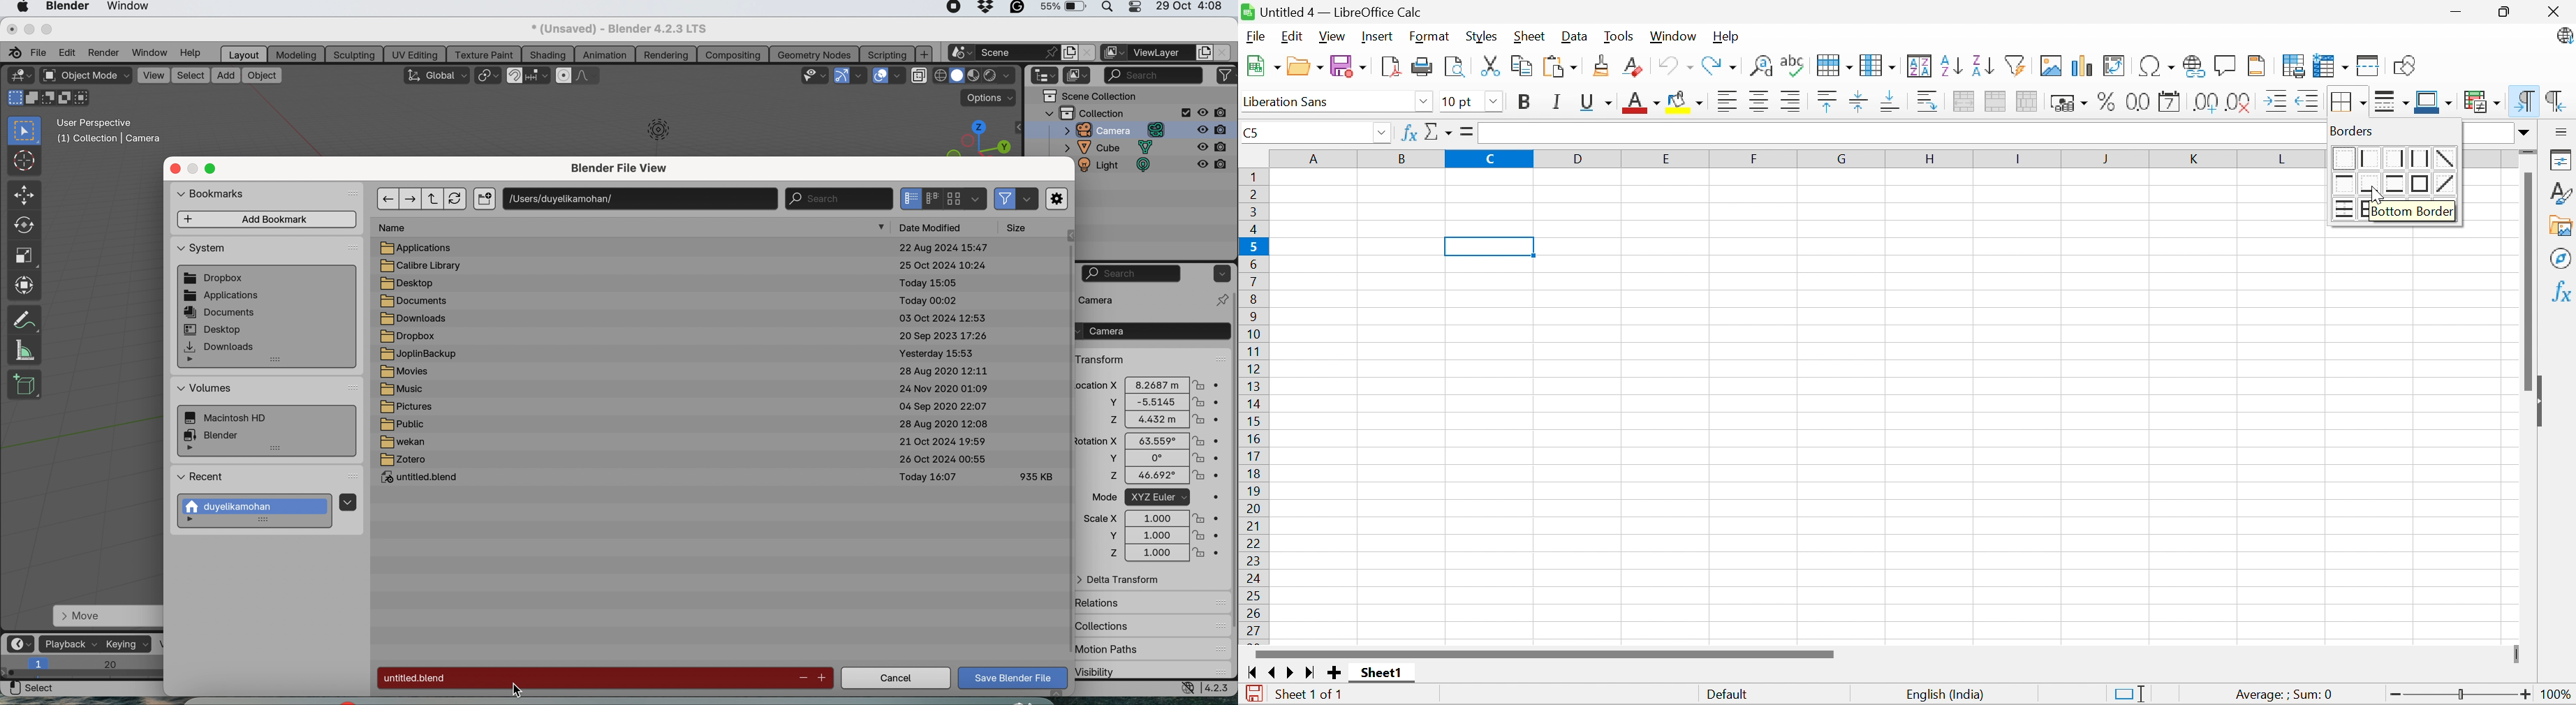 The image size is (2576, 728). Describe the element at coordinates (538, 76) in the screenshot. I see `snapping` at that location.